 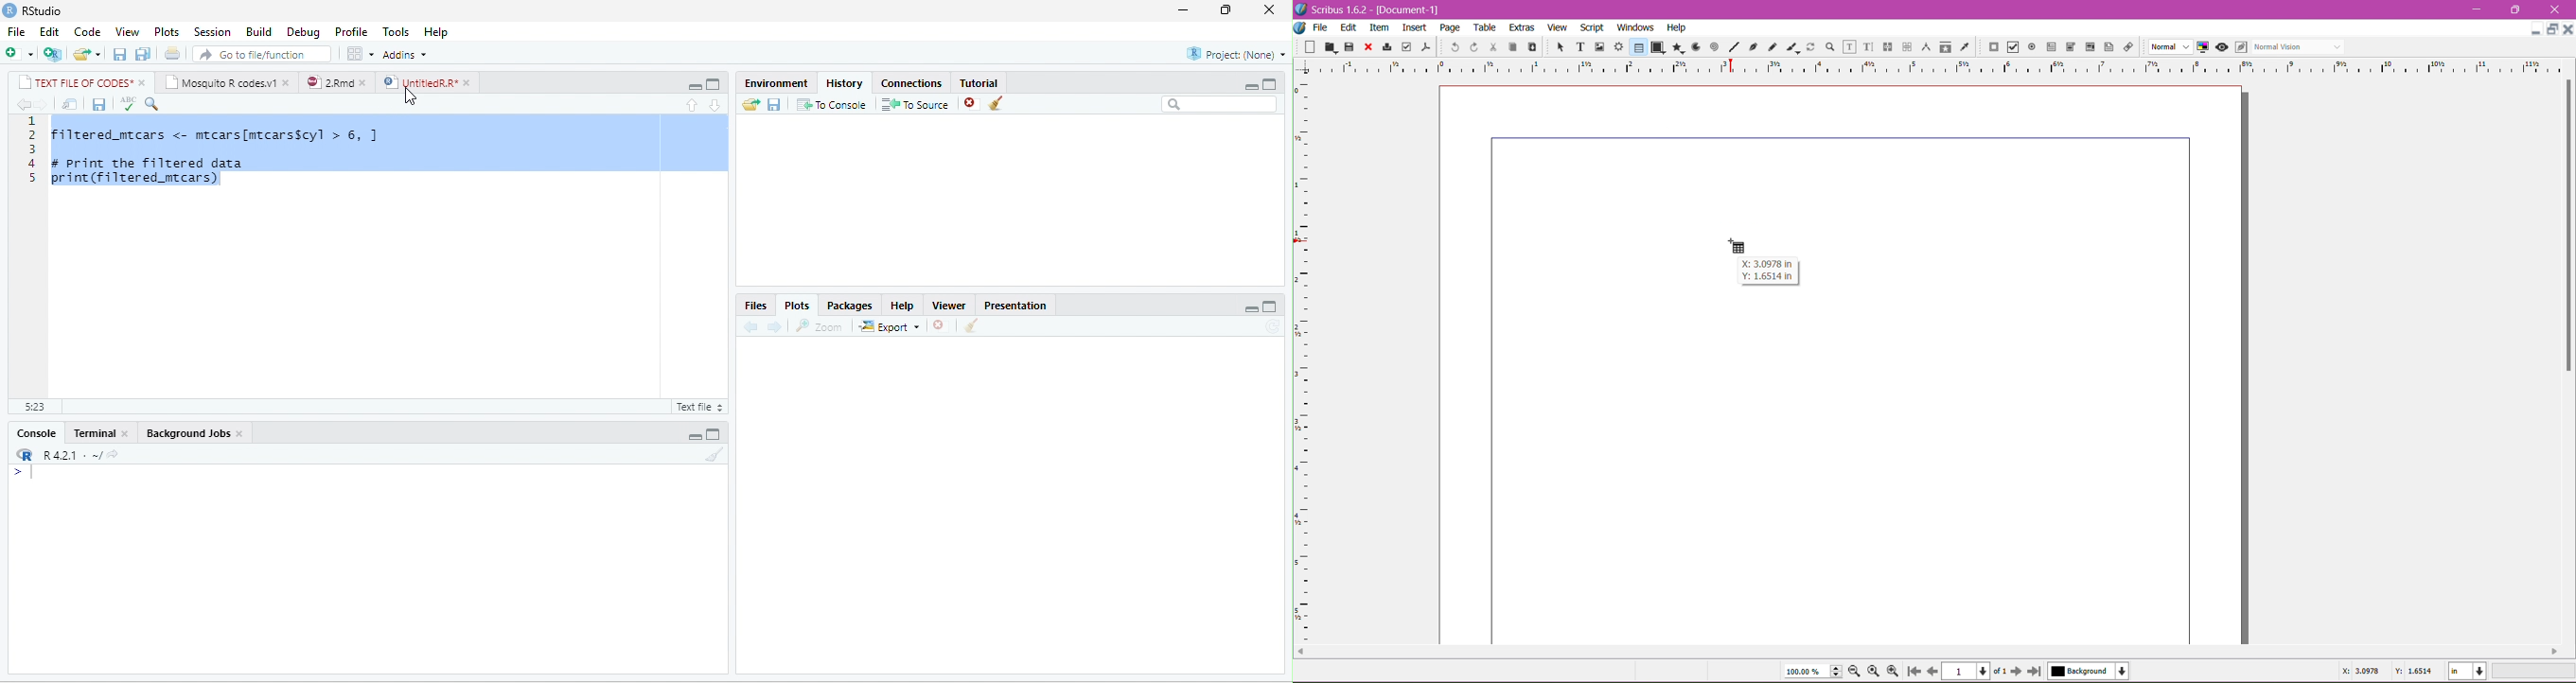 I want to click on Copy, so click(x=1511, y=46).